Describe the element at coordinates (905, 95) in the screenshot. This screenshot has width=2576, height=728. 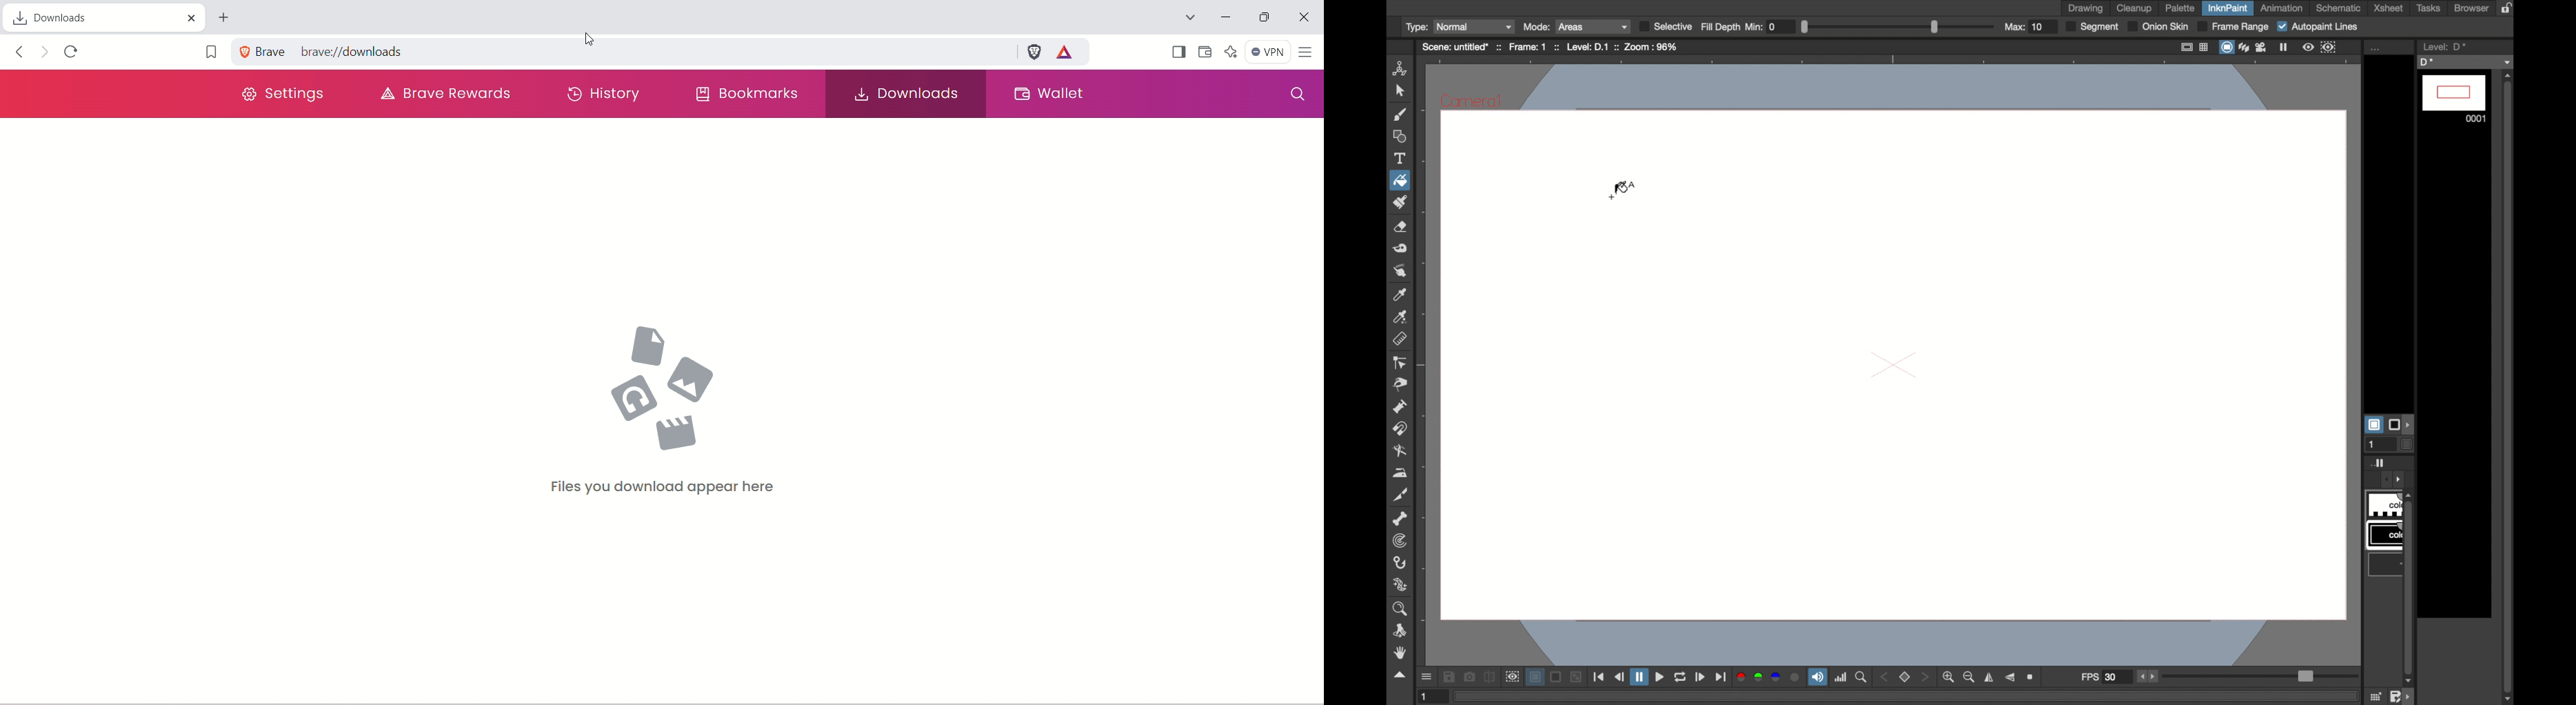
I see `downloads` at that location.